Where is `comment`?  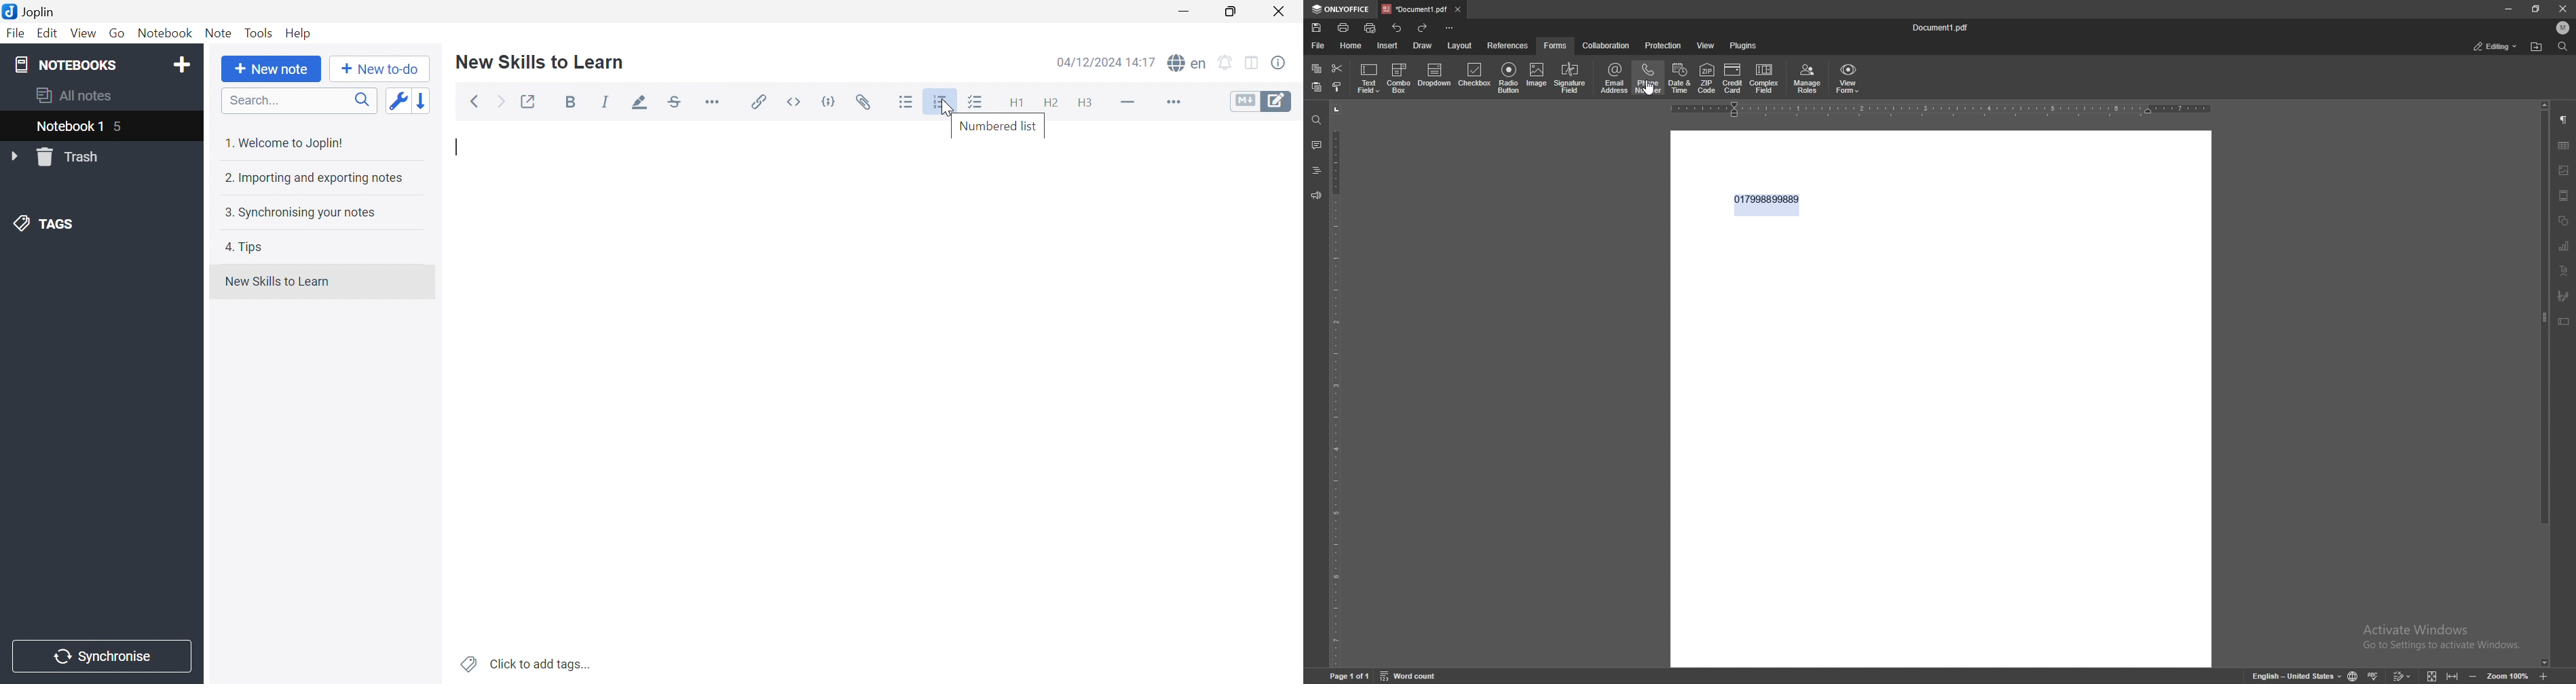
comment is located at coordinates (1316, 145).